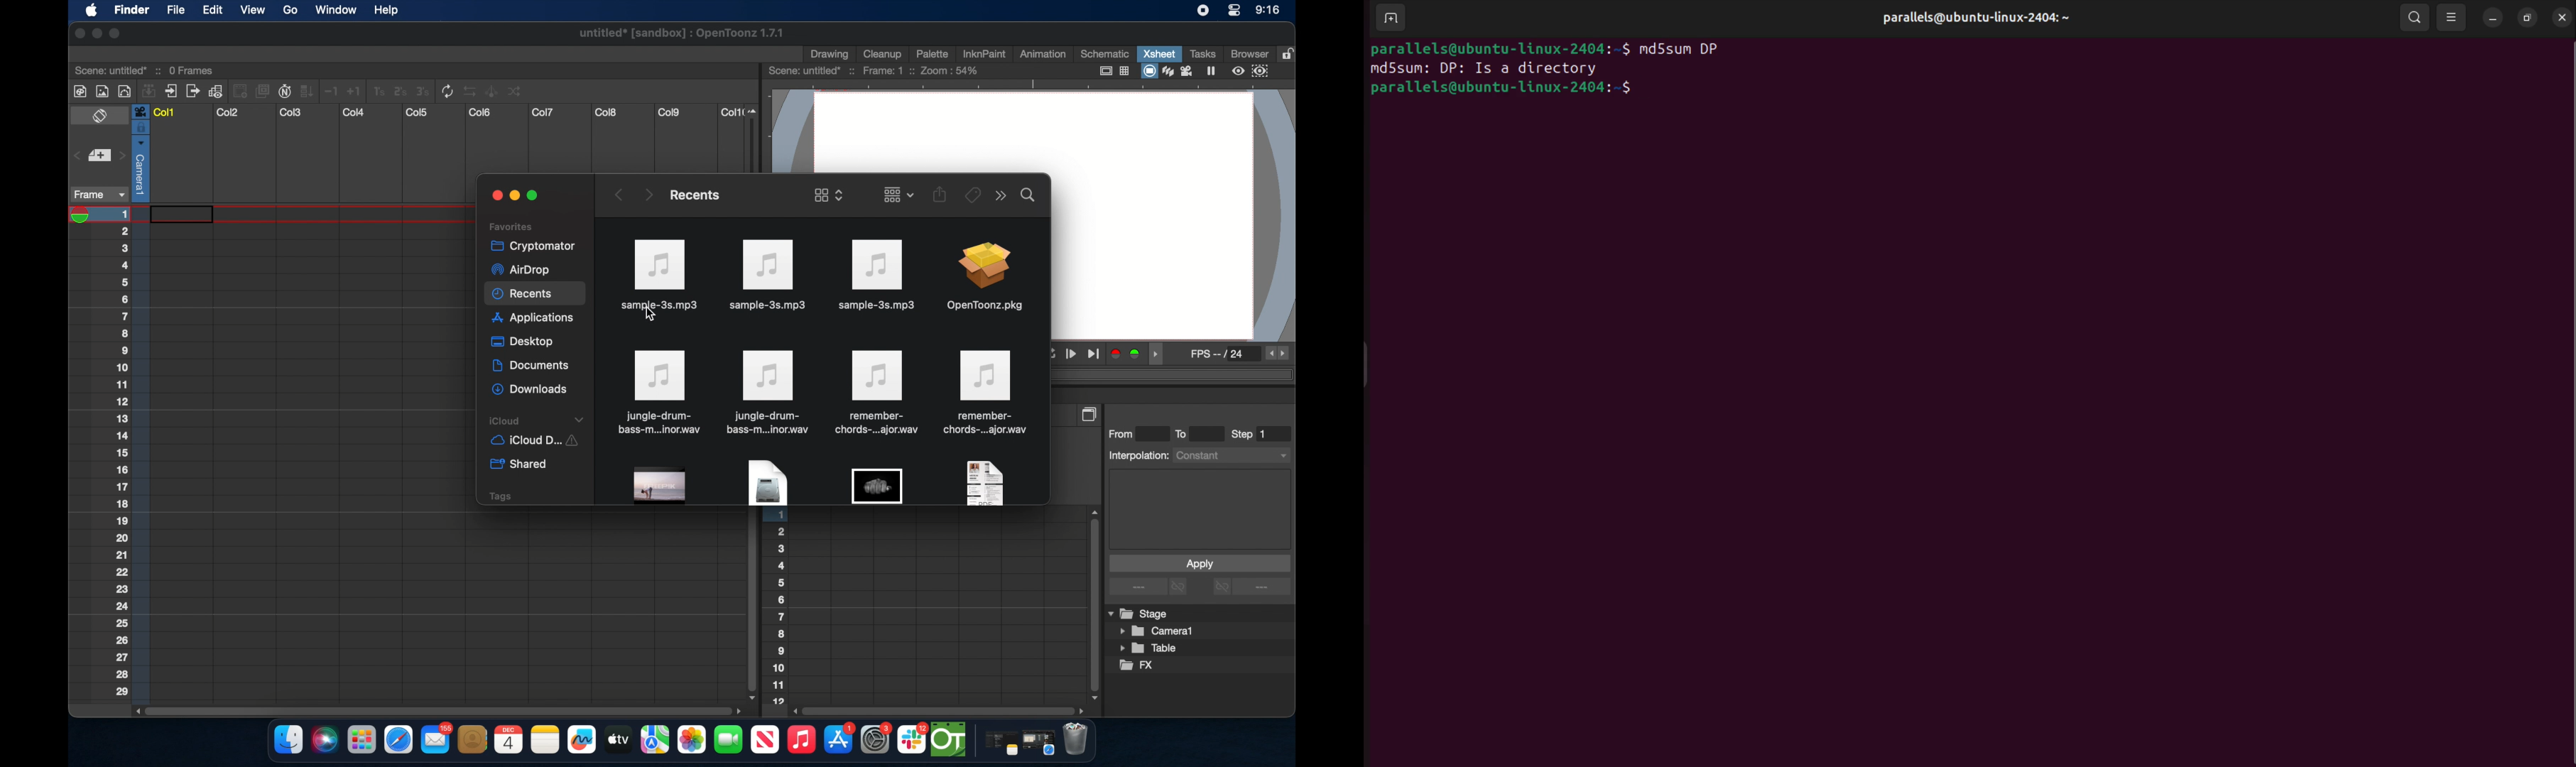 The height and width of the screenshot is (784, 2576). I want to click on obscure icon, so click(766, 483).